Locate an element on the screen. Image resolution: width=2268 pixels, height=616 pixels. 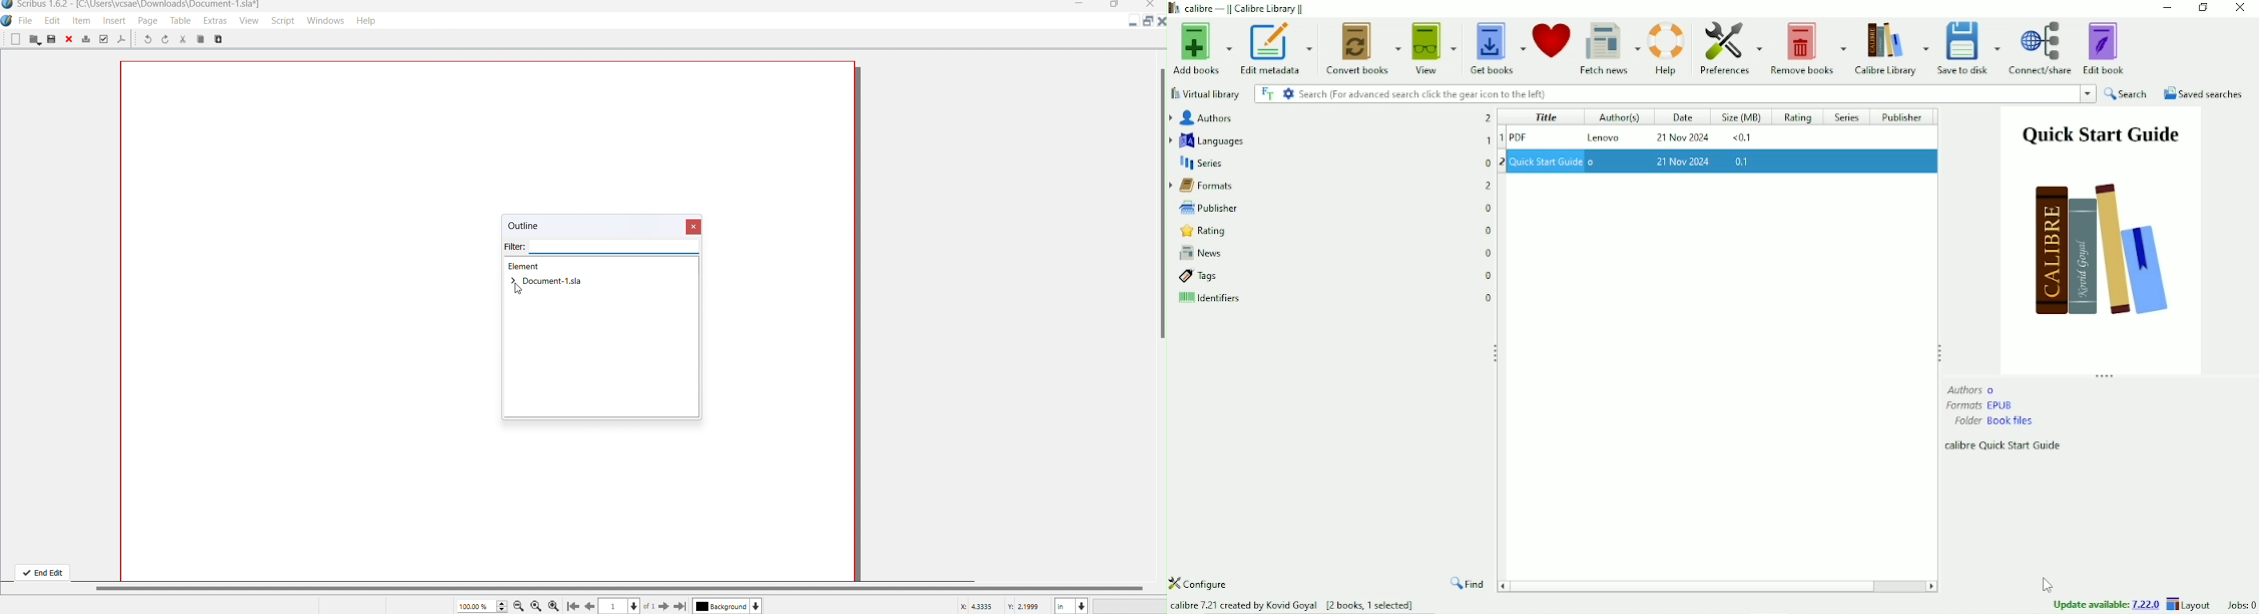
Windows is located at coordinates (327, 21).